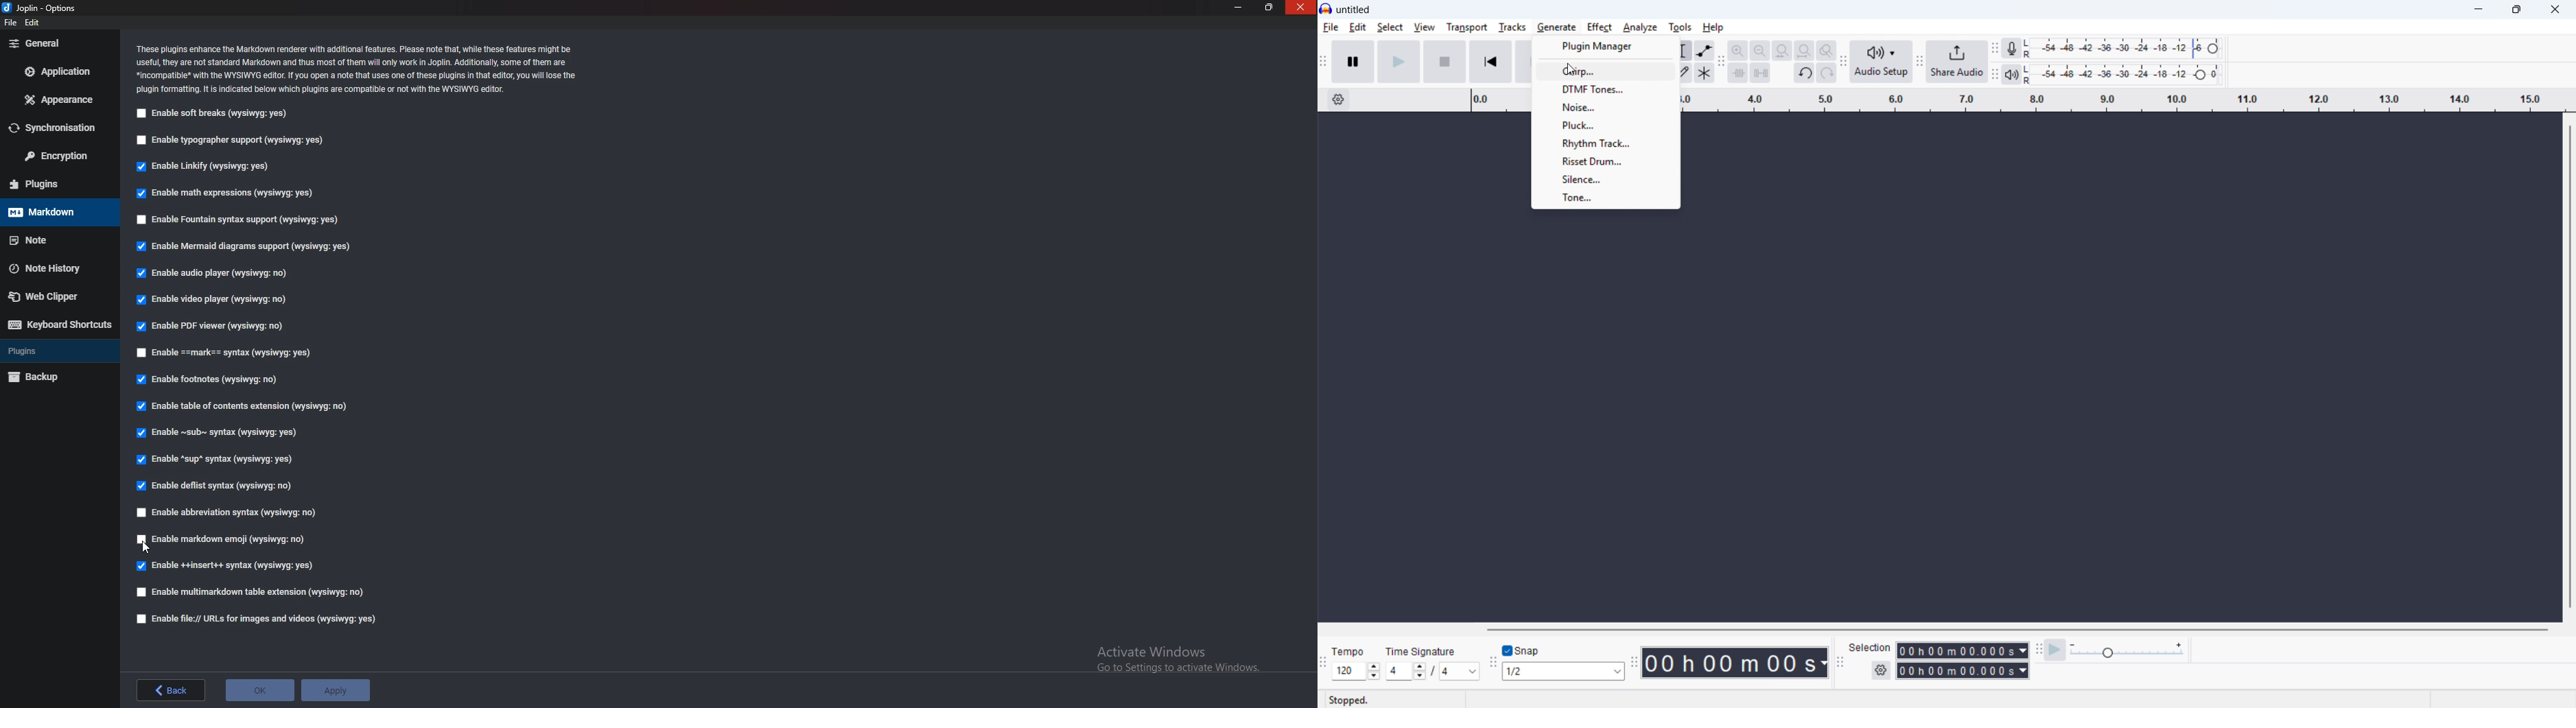 Image resolution: width=2576 pixels, height=728 pixels. I want to click on Silence audio selection , so click(1760, 72).